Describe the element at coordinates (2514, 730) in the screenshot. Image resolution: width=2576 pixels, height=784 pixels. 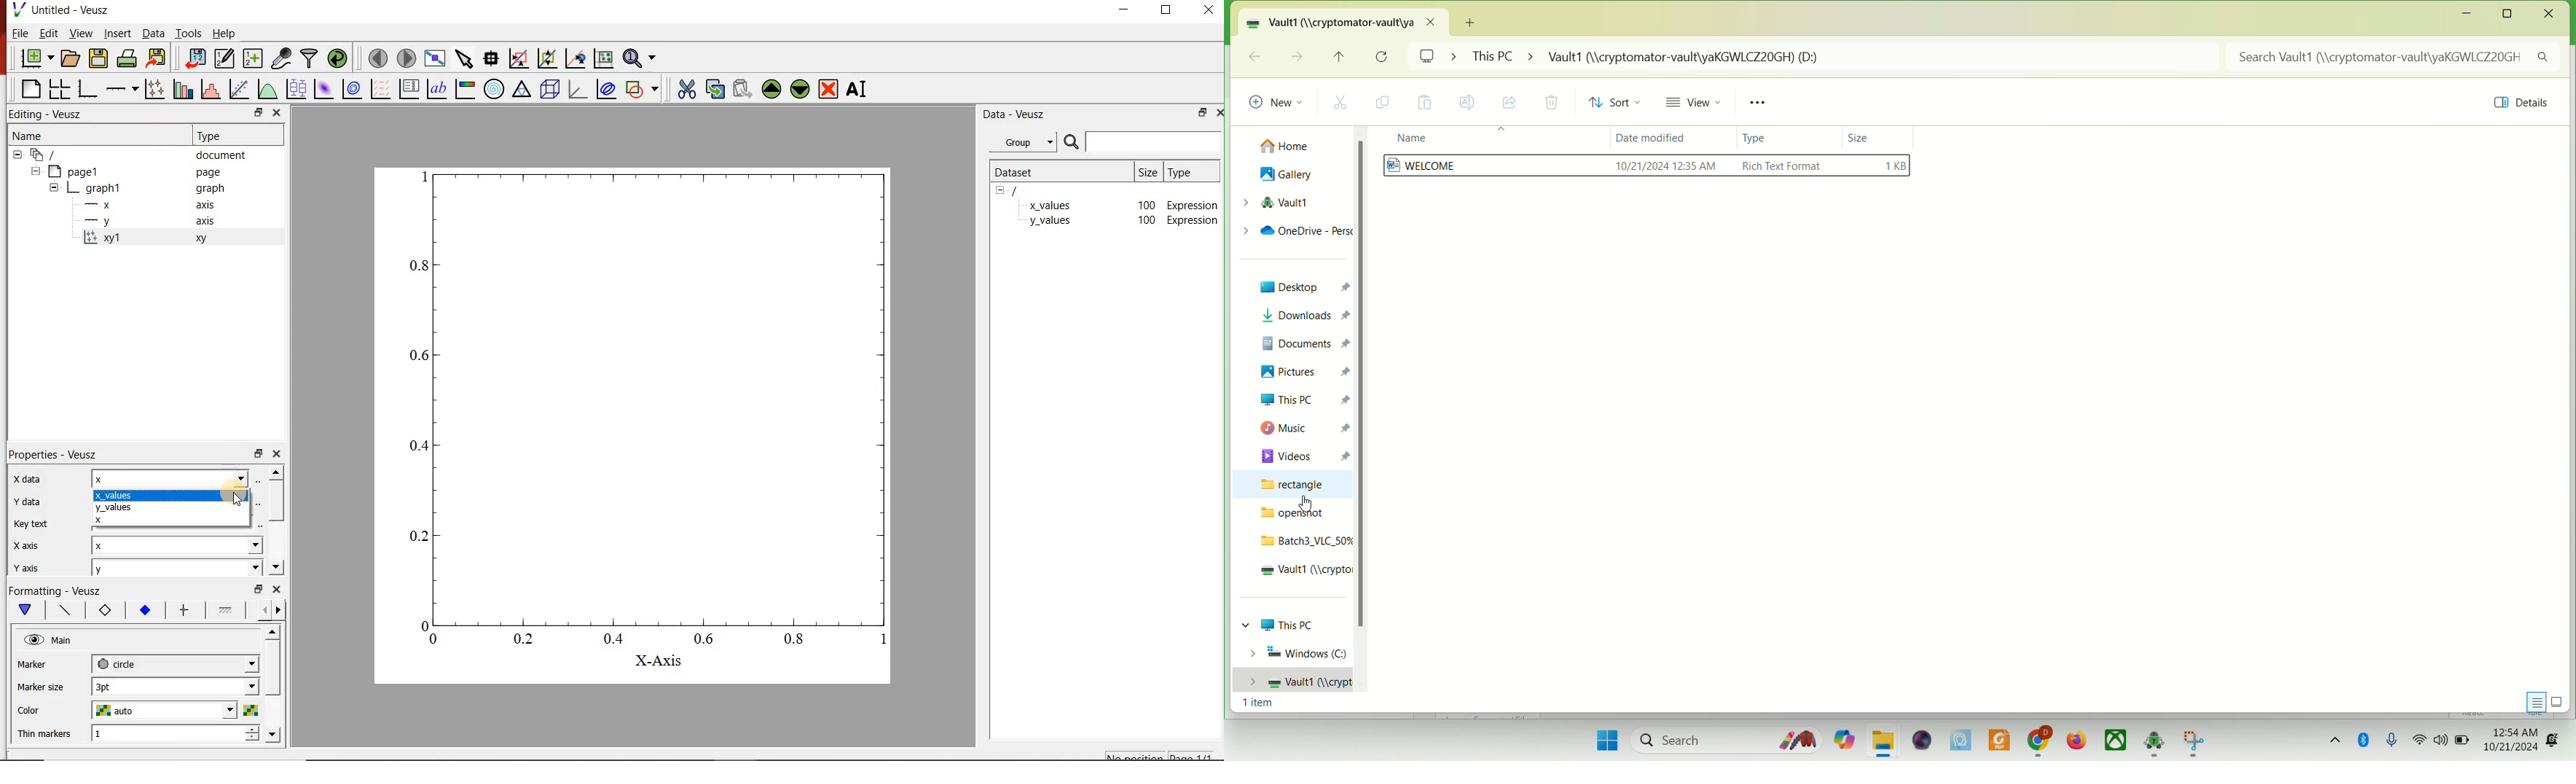
I see `12:54 AM` at that location.